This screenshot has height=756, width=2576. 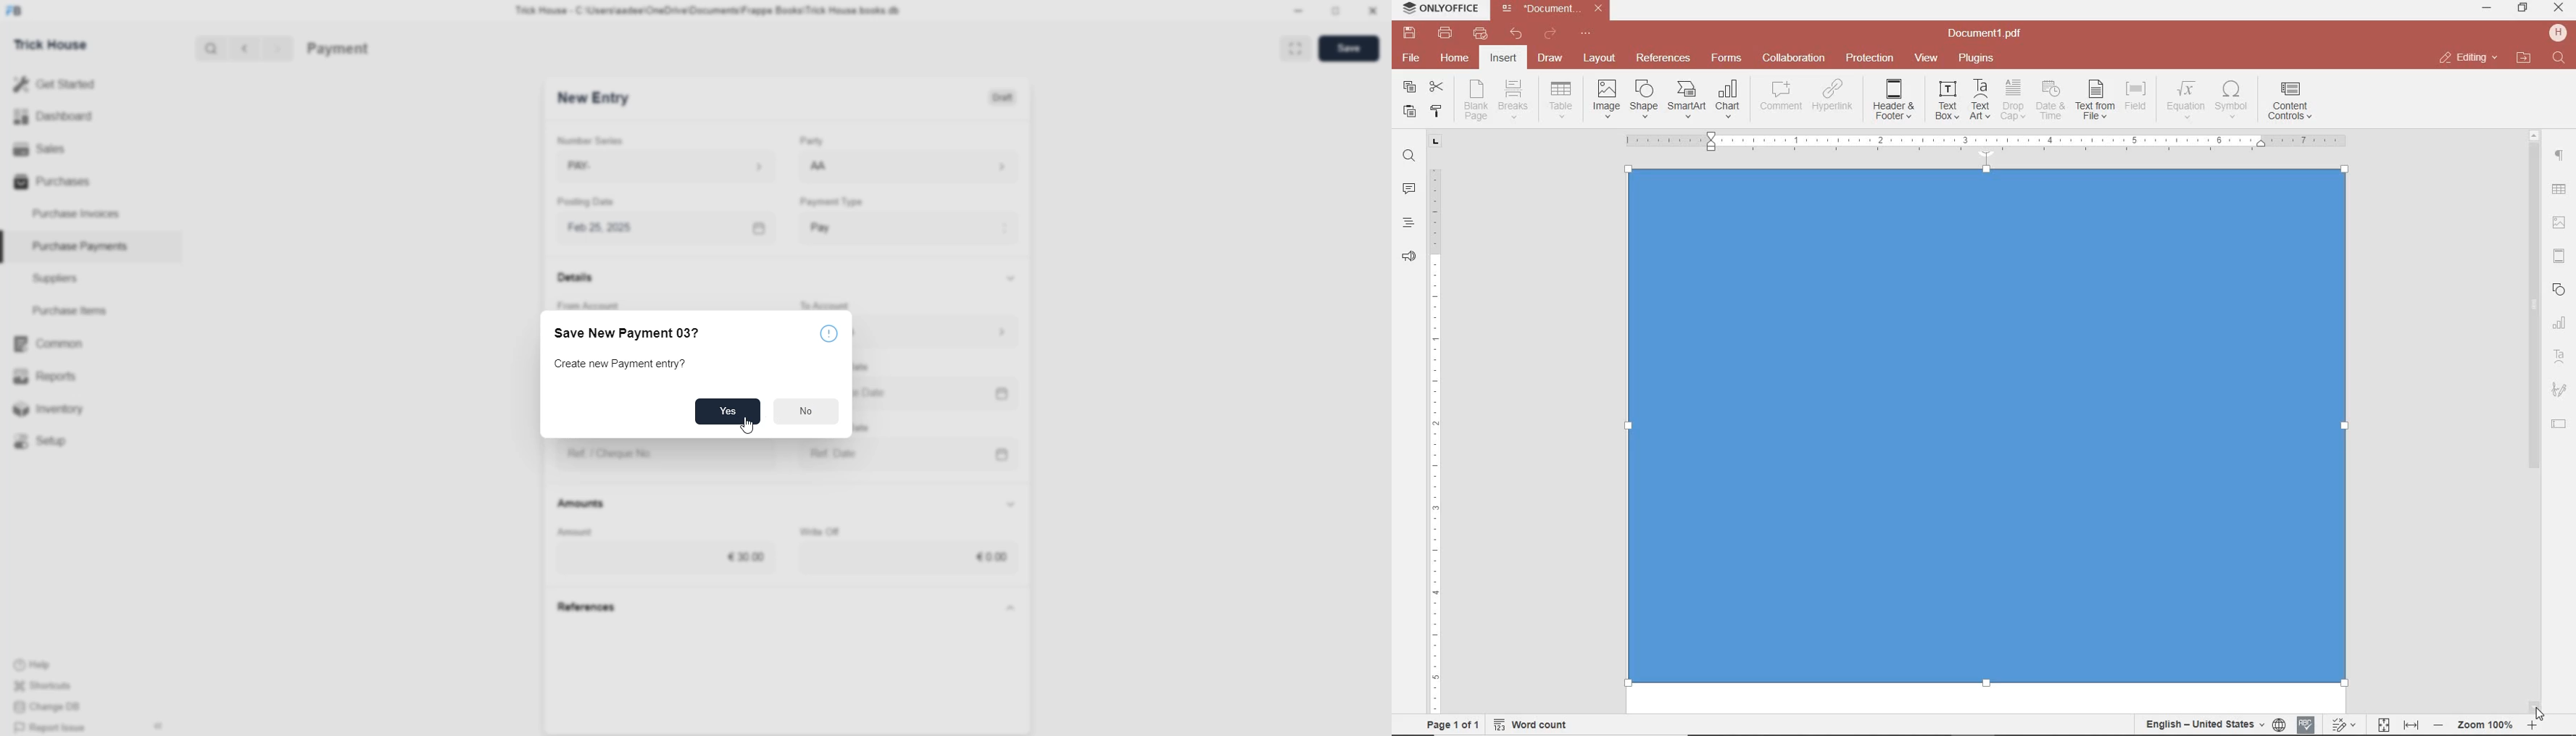 What do you see at coordinates (1408, 33) in the screenshot?
I see `save` at bounding box center [1408, 33].